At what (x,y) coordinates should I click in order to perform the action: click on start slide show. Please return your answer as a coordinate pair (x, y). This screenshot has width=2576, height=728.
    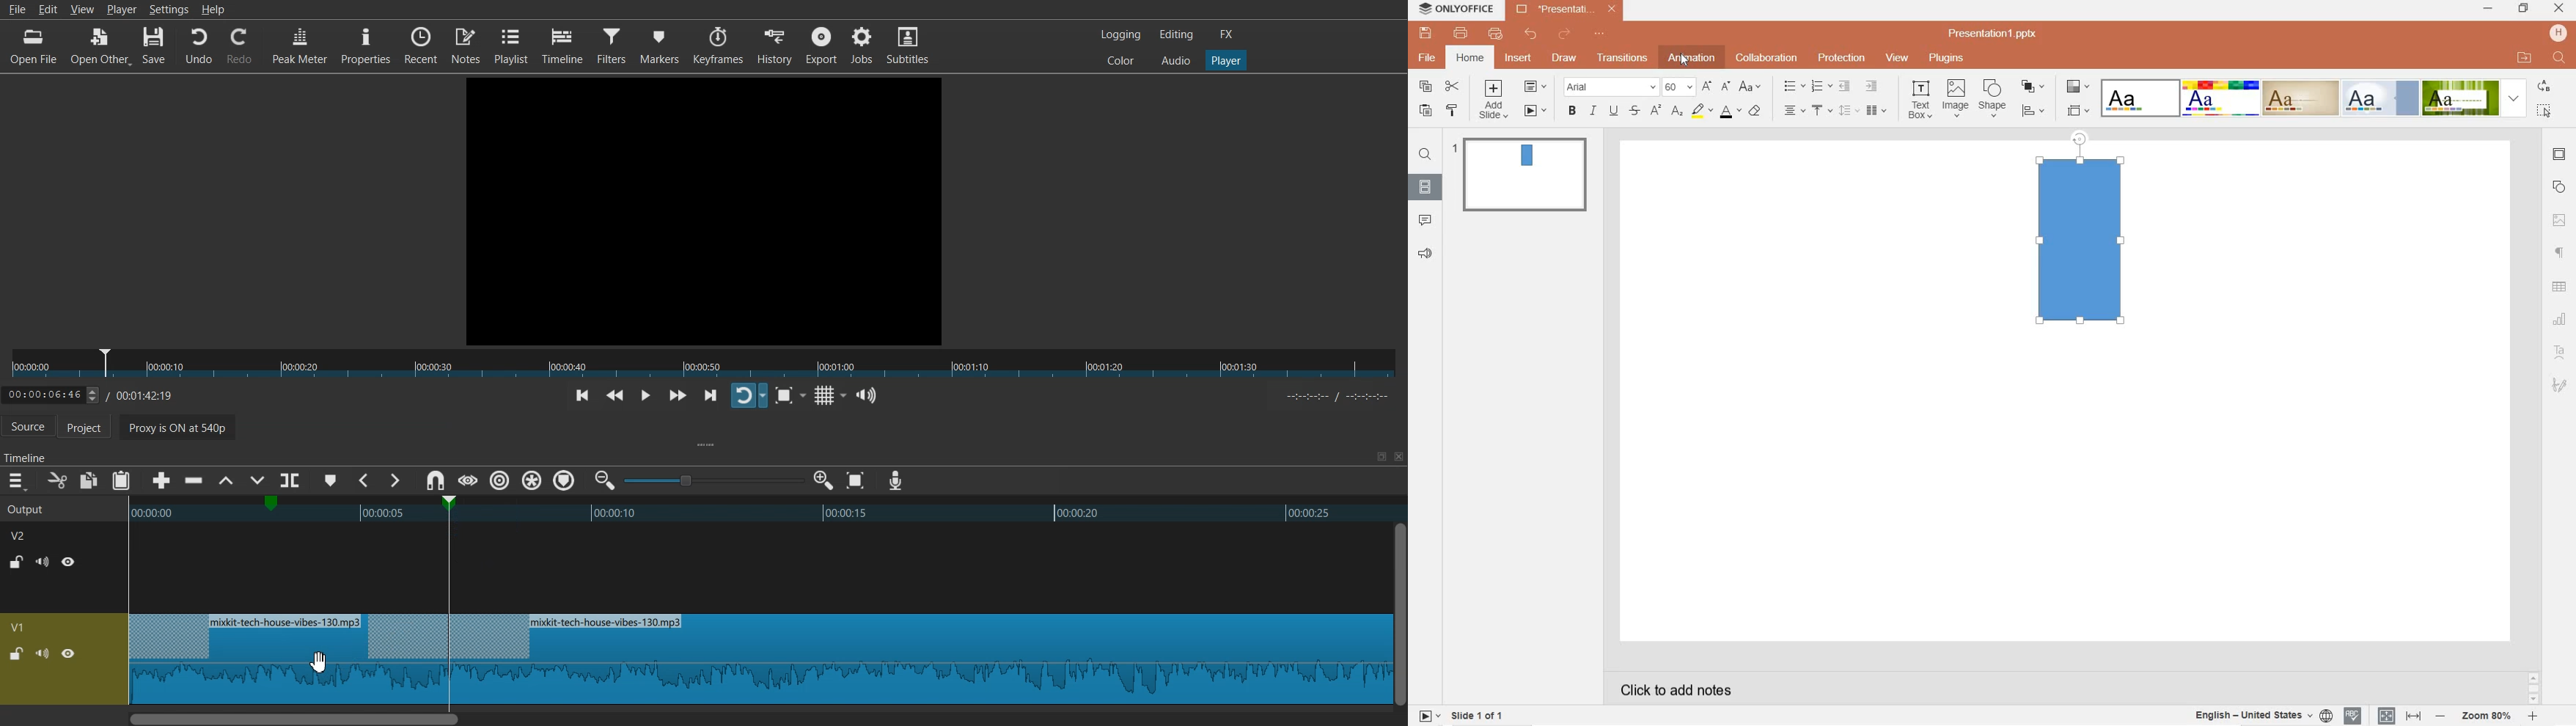
    Looking at the image, I should click on (1429, 715).